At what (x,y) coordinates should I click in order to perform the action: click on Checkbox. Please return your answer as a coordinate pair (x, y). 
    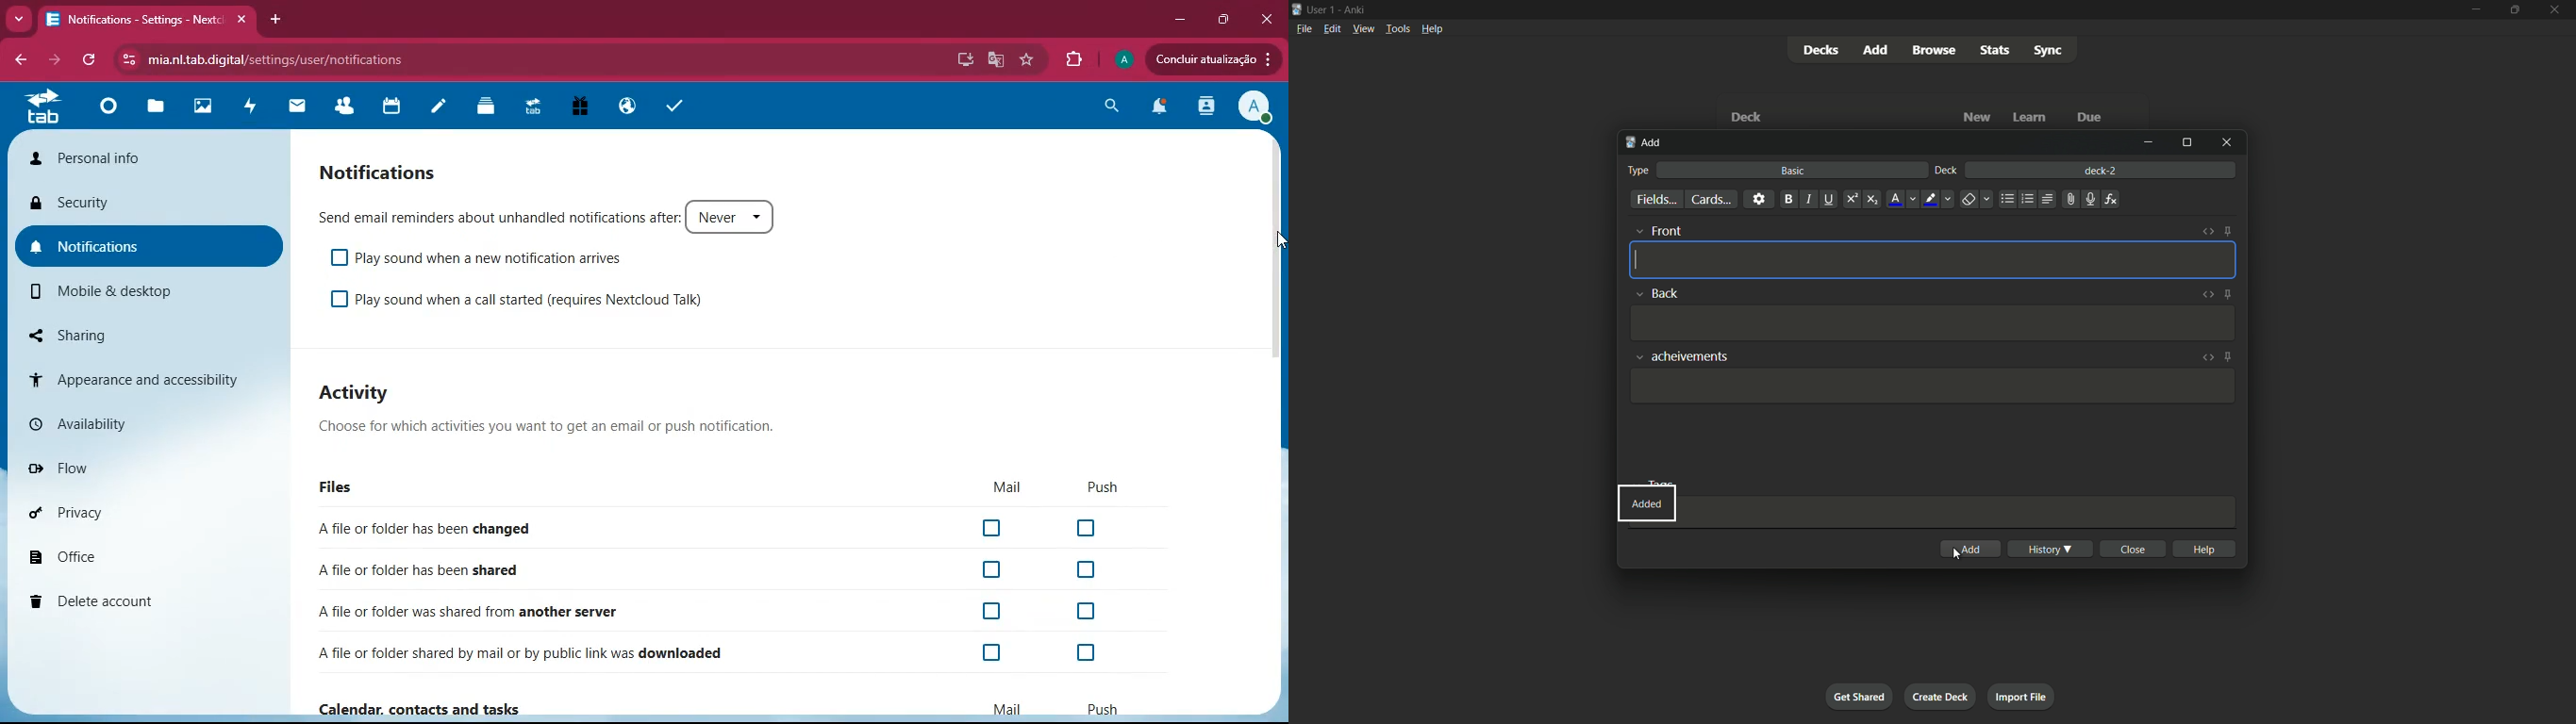
    Looking at the image, I should click on (1082, 572).